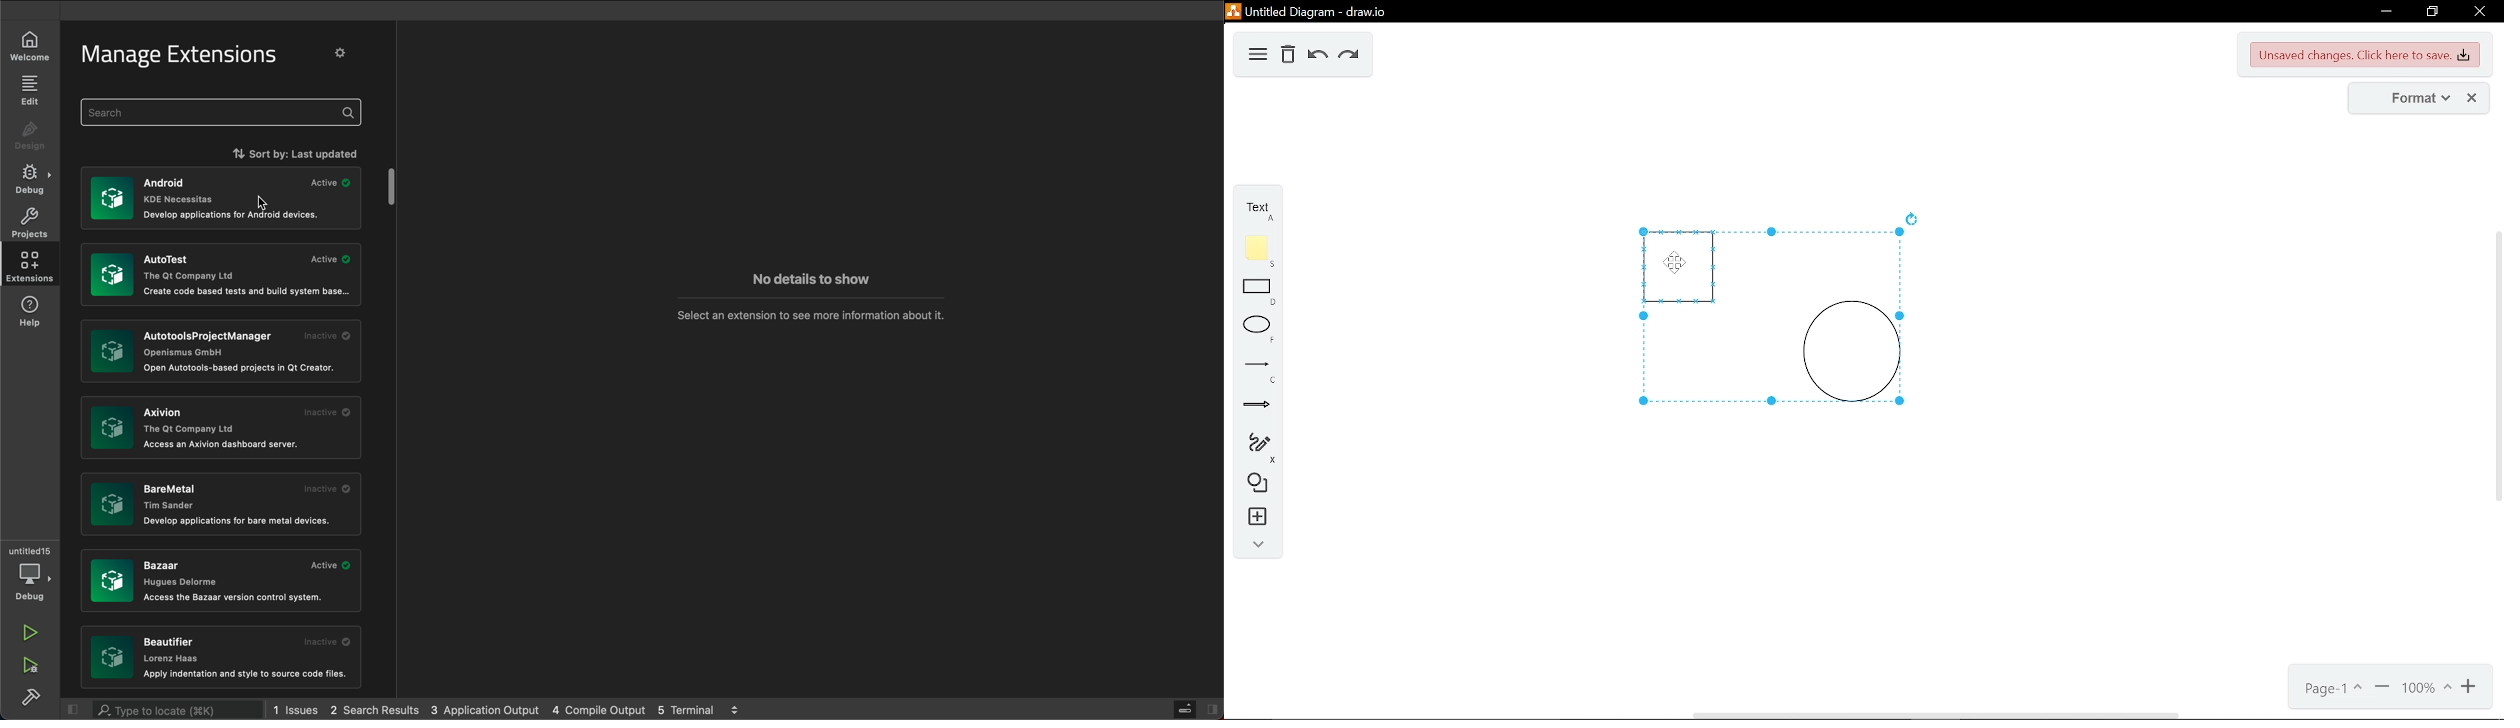  I want to click on redo, so click(1348, 55).